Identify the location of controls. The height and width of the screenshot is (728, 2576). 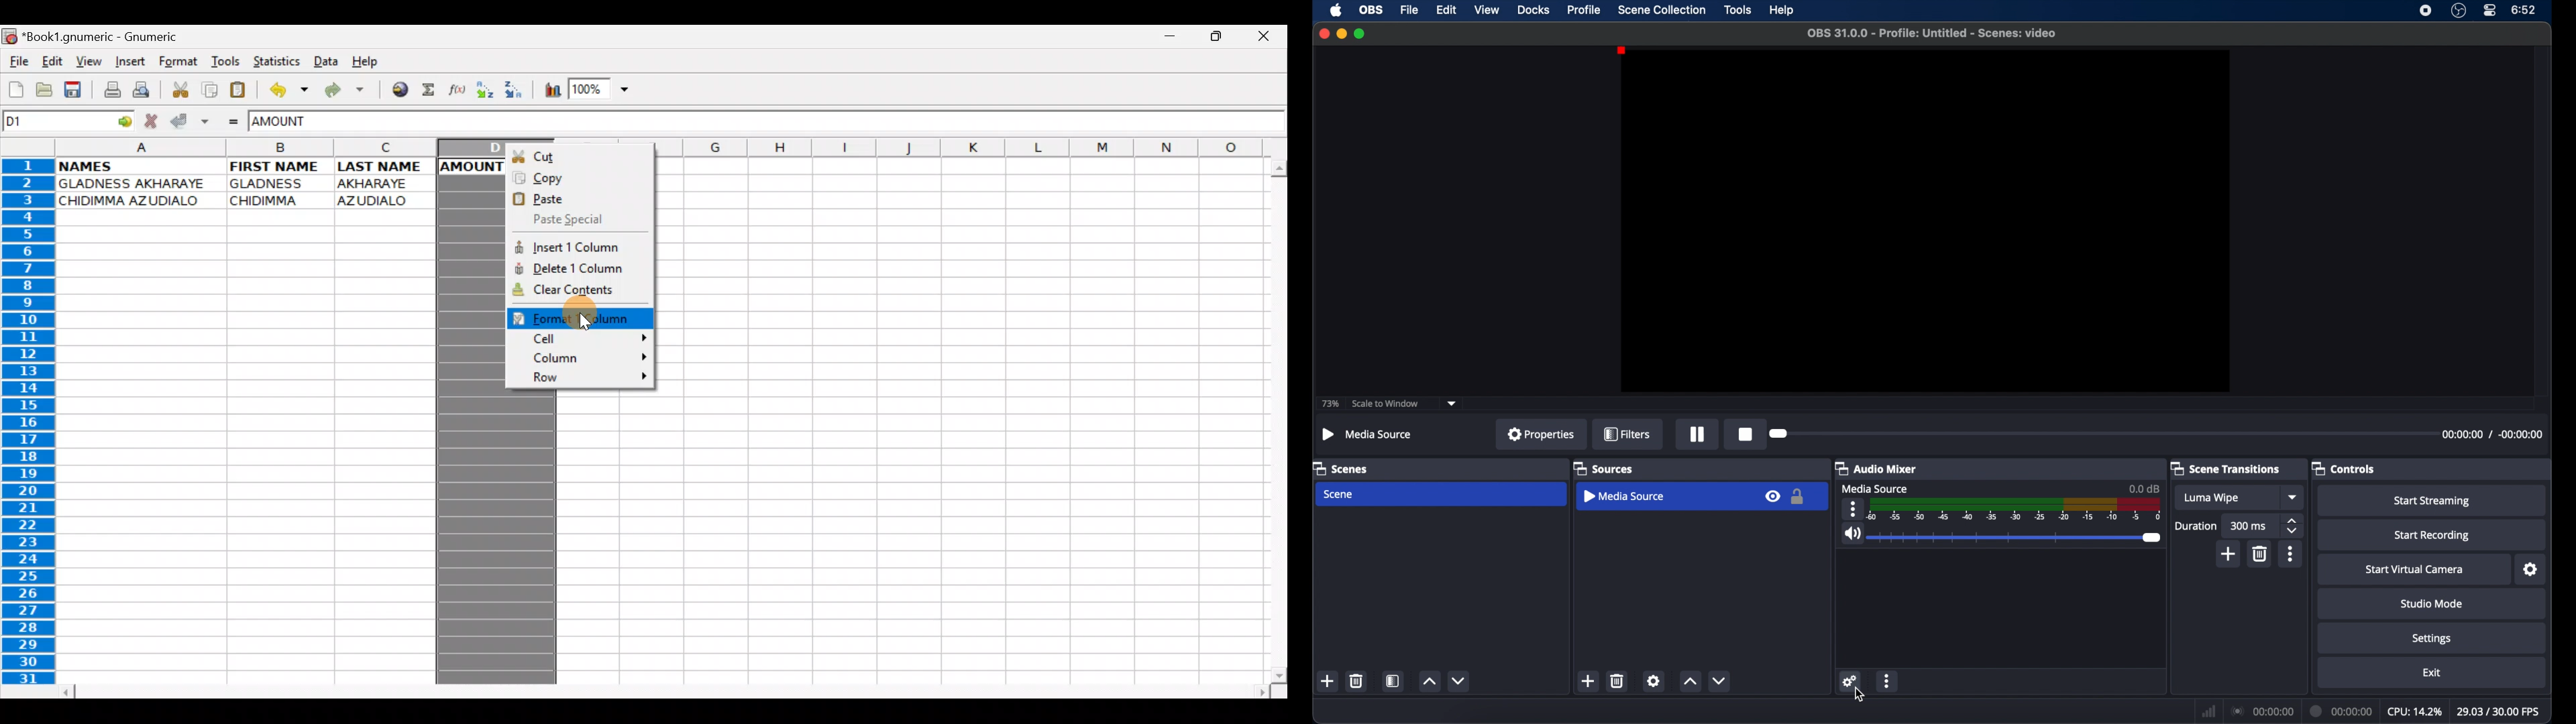
(2344, 469).